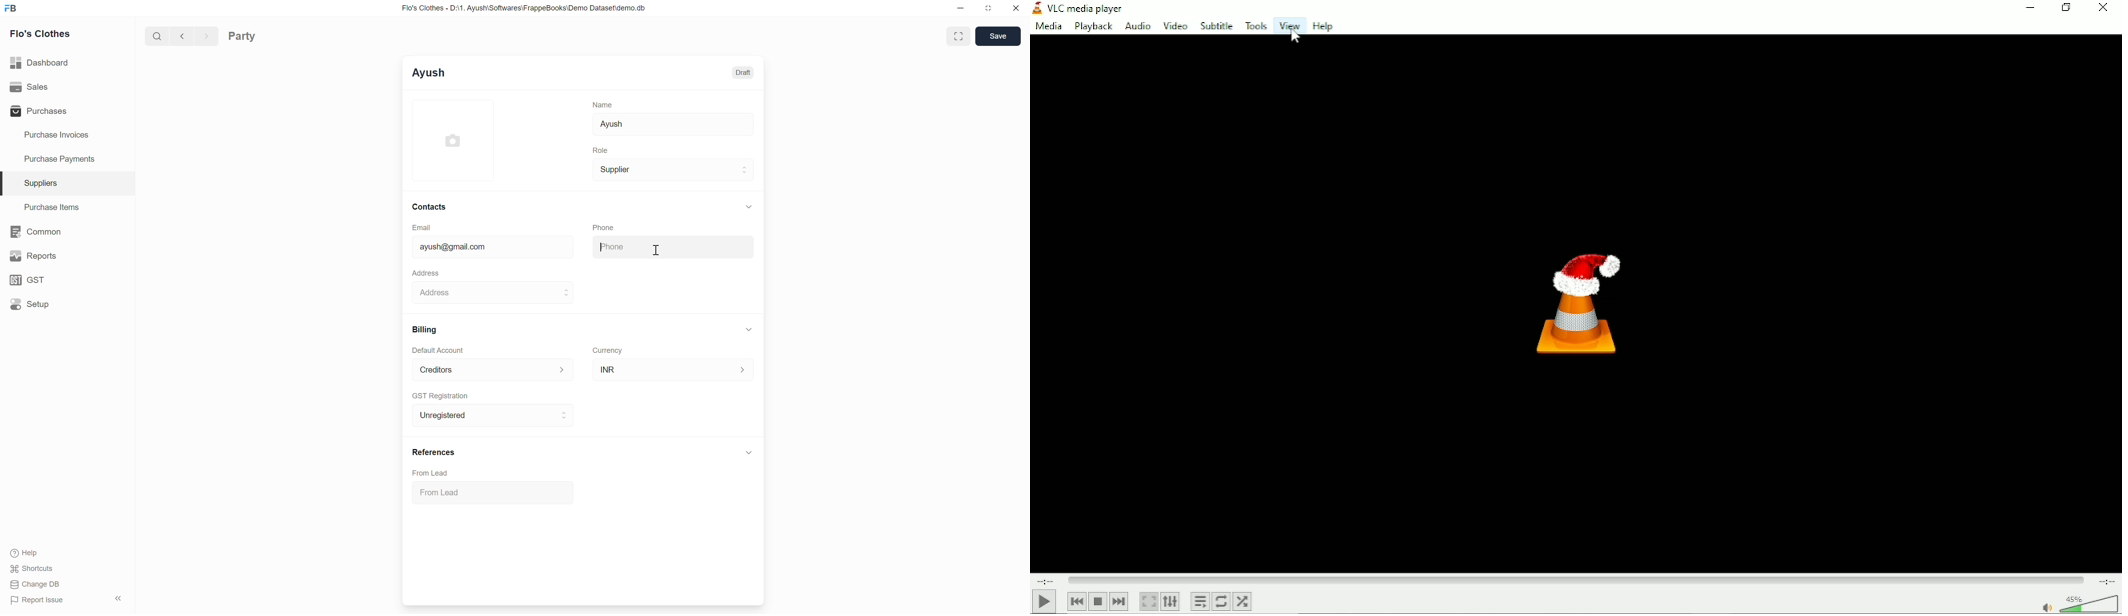  What do you see at coordinates (157, 36) in the screenshot?
I see `Search` at bounding box center [157, 36].